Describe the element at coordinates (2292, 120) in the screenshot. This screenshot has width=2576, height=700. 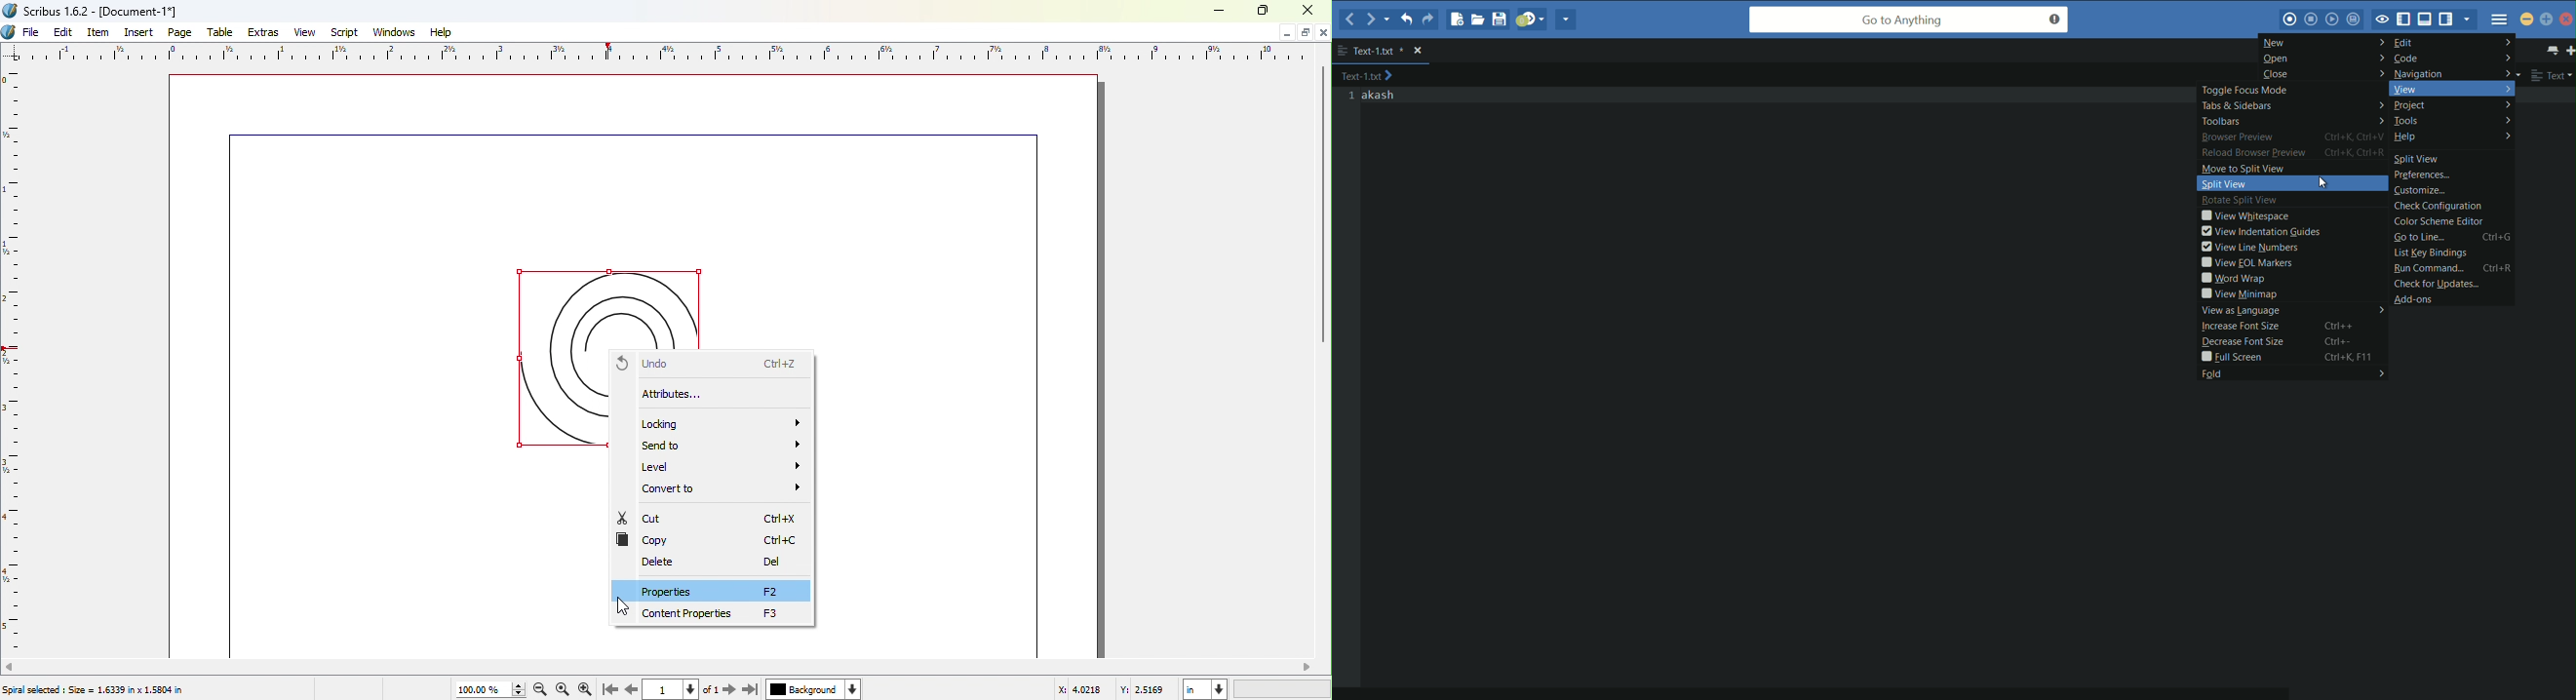
I see `toolbars` at that location.